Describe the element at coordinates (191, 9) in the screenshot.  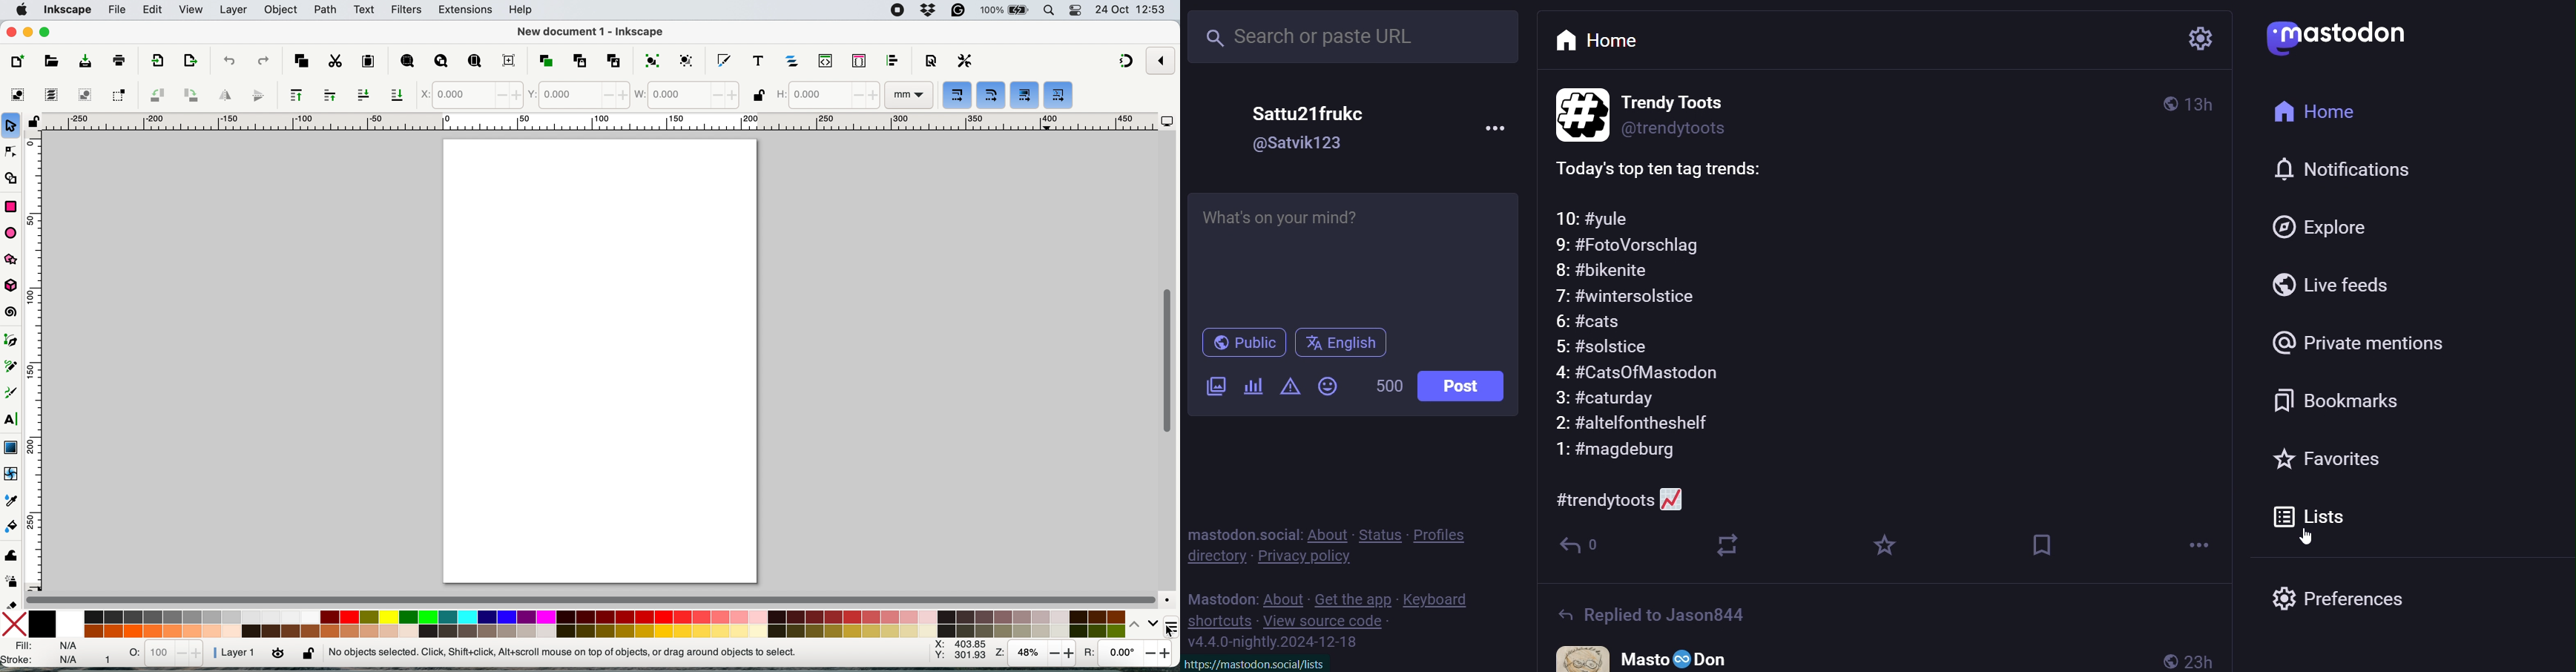
I see `view` at that location.